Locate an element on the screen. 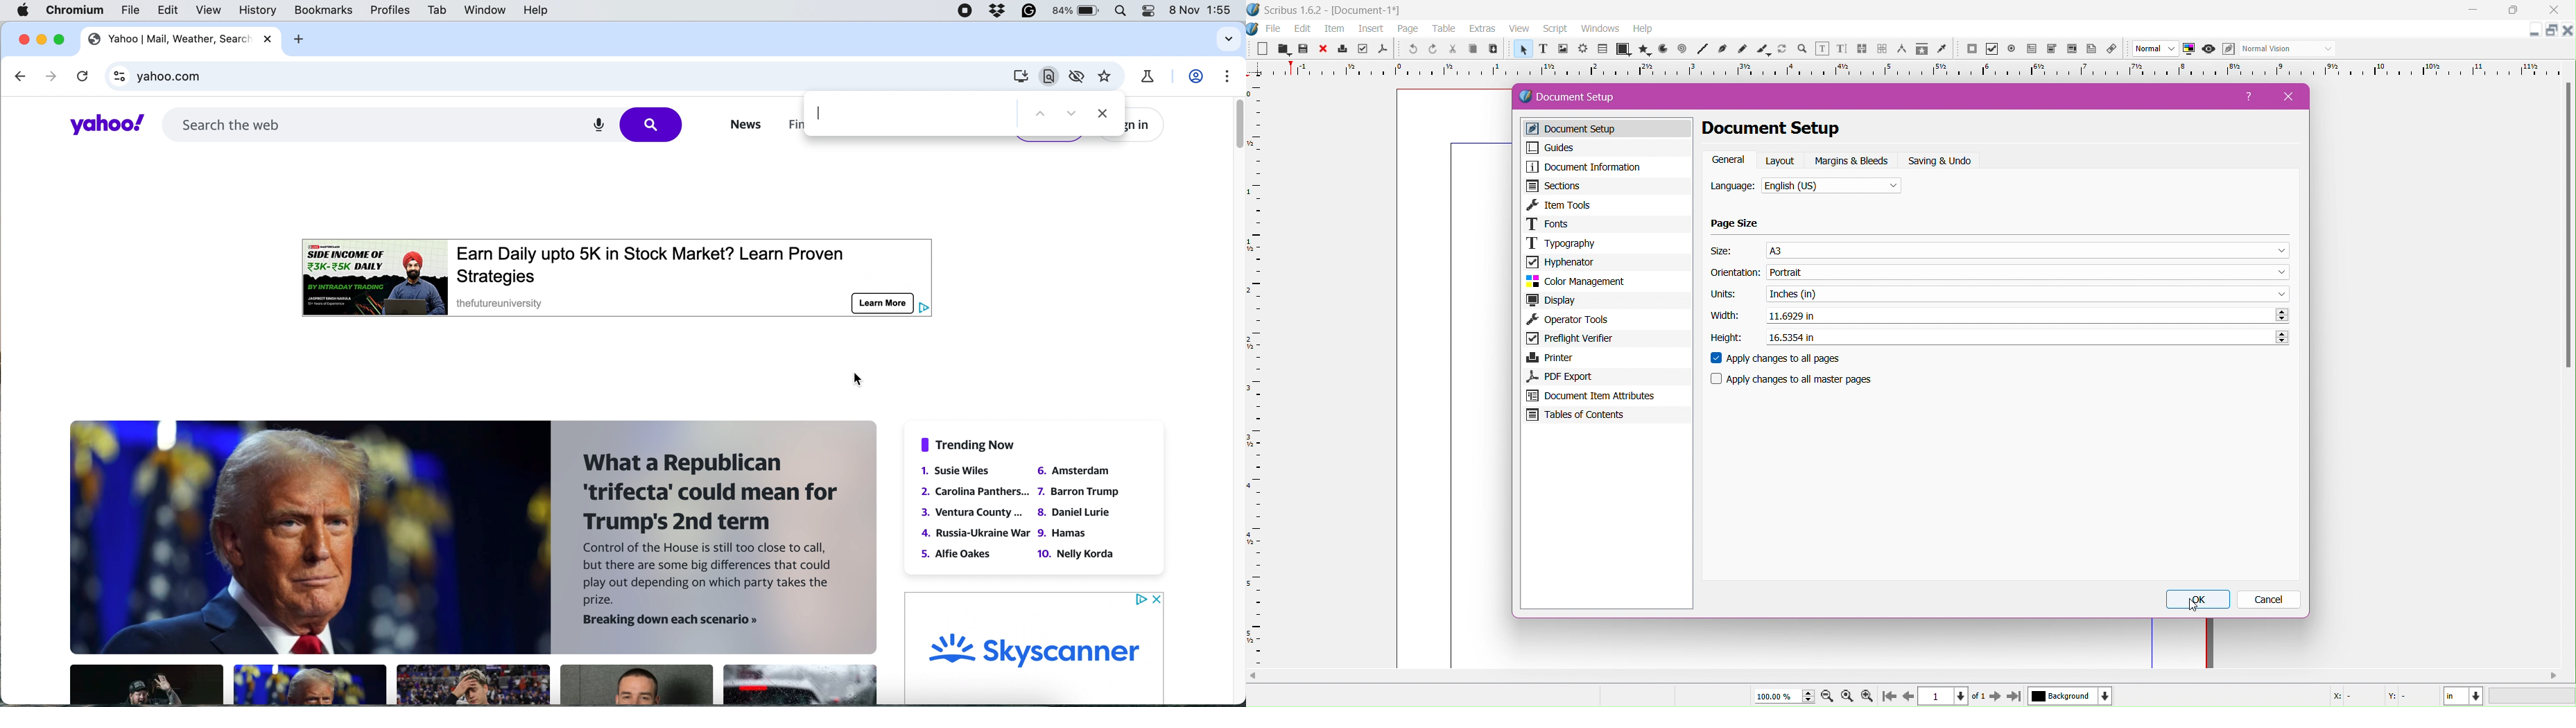 This screenshot has height=728, width=2576. measurement unit is located at coordinates (2464, 696).